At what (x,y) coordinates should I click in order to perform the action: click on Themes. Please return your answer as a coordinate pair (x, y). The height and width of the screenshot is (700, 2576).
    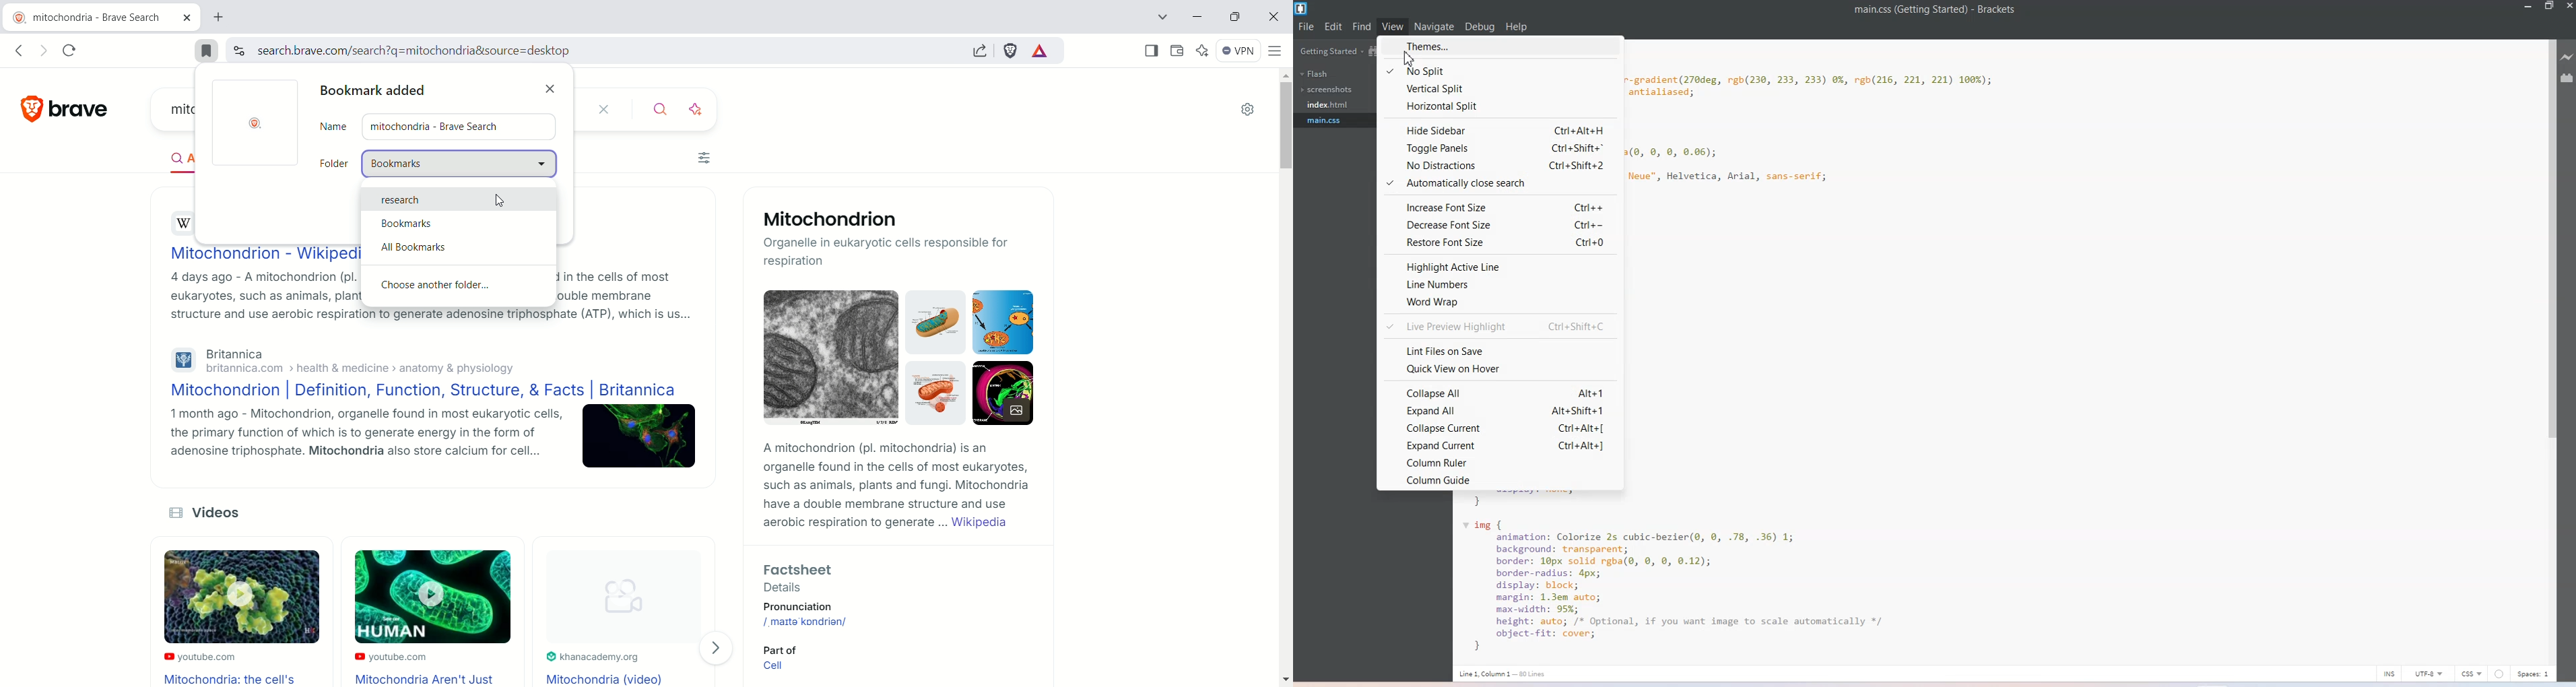
    Looking at the image, I should click on (1499, 46).